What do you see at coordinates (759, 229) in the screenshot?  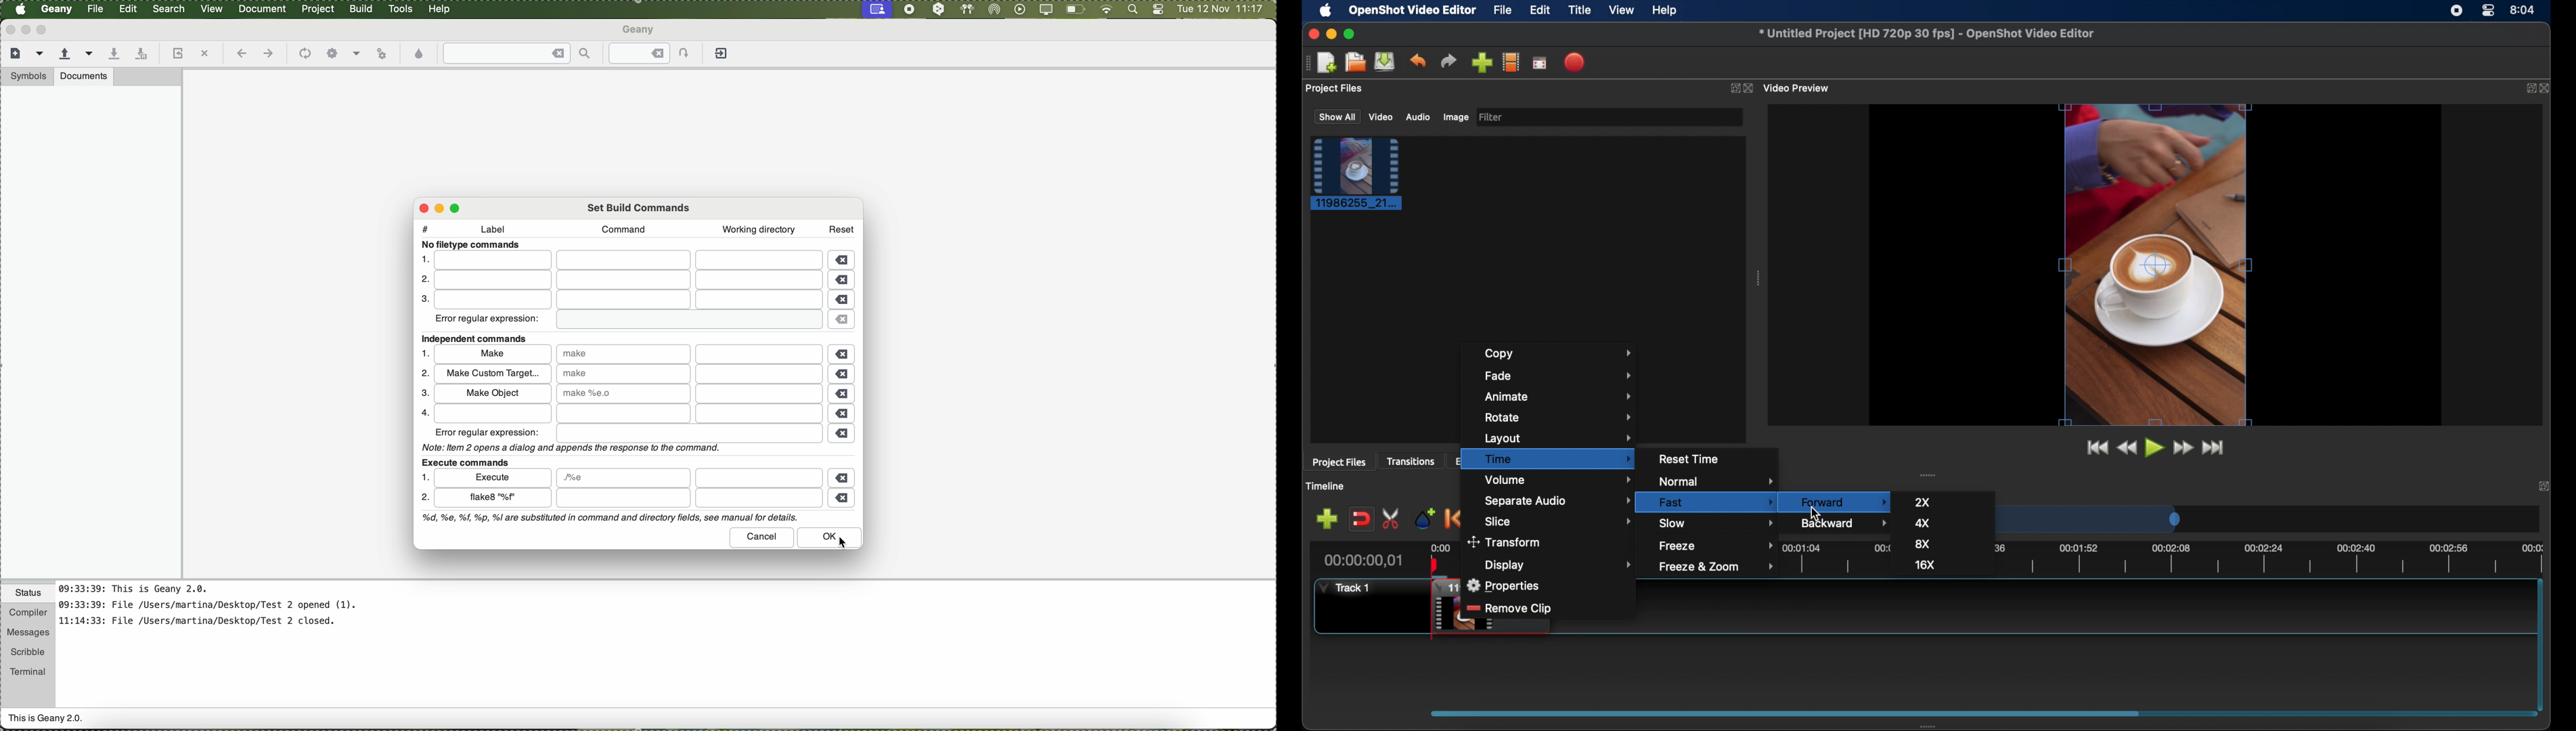 I see `working directory` at bounding box center [759, 229].